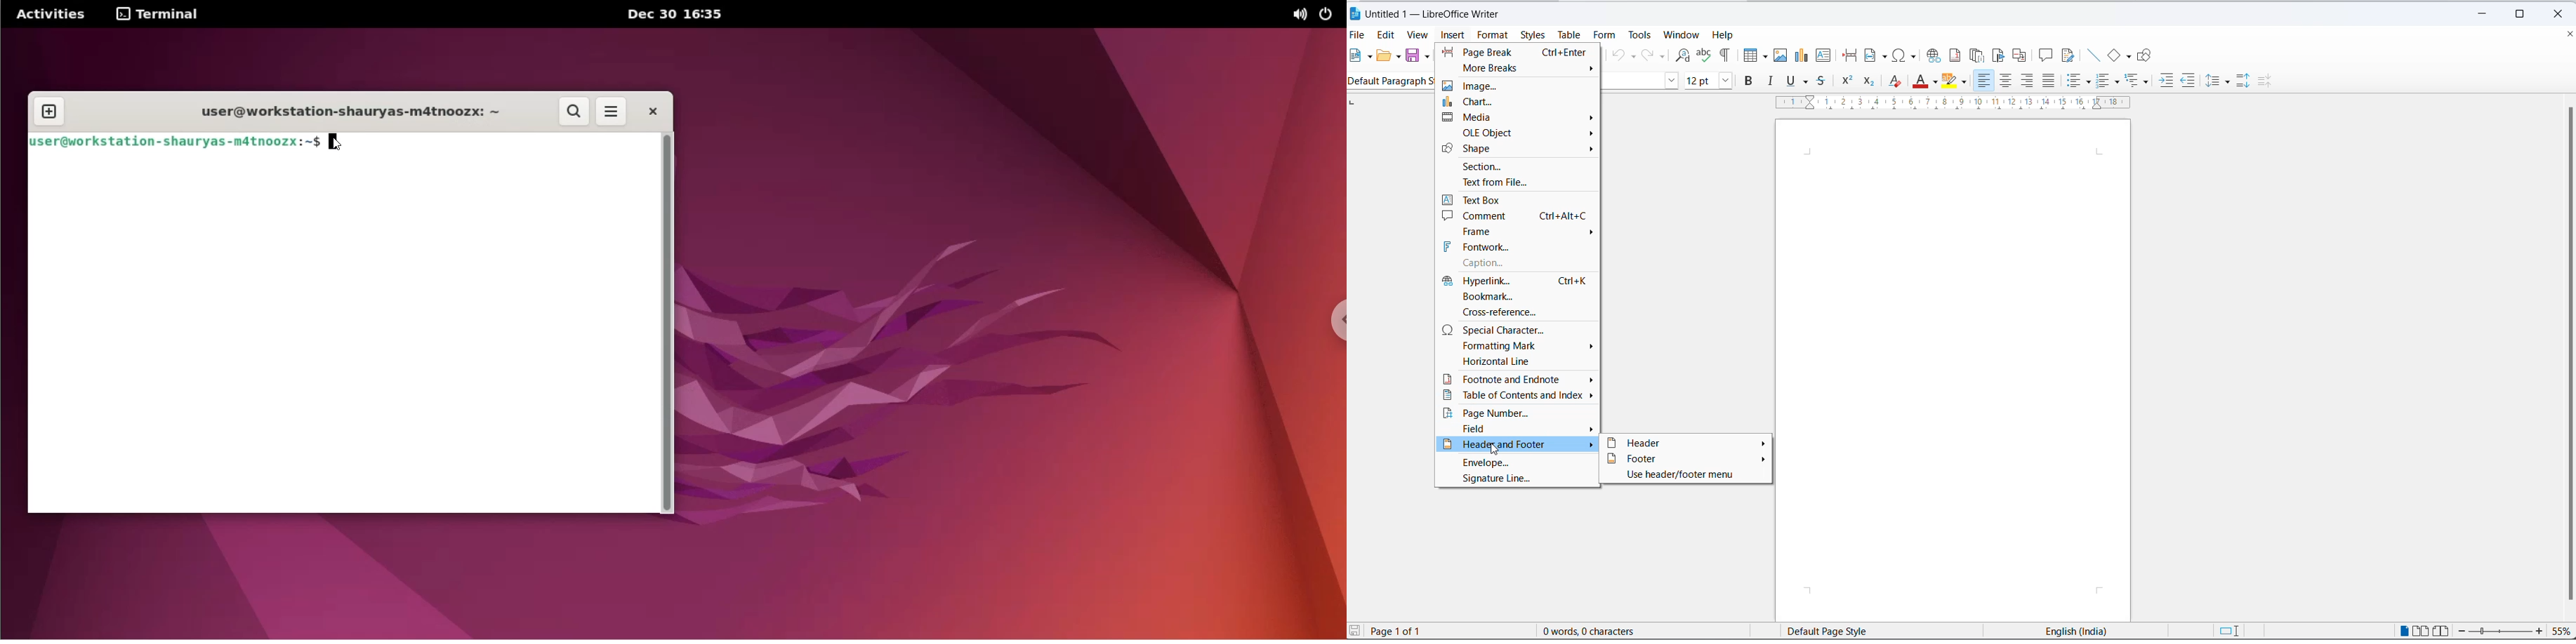  Describe the element at coordinates (1699, 81) in the screenshot. I see `font size ` at that location.